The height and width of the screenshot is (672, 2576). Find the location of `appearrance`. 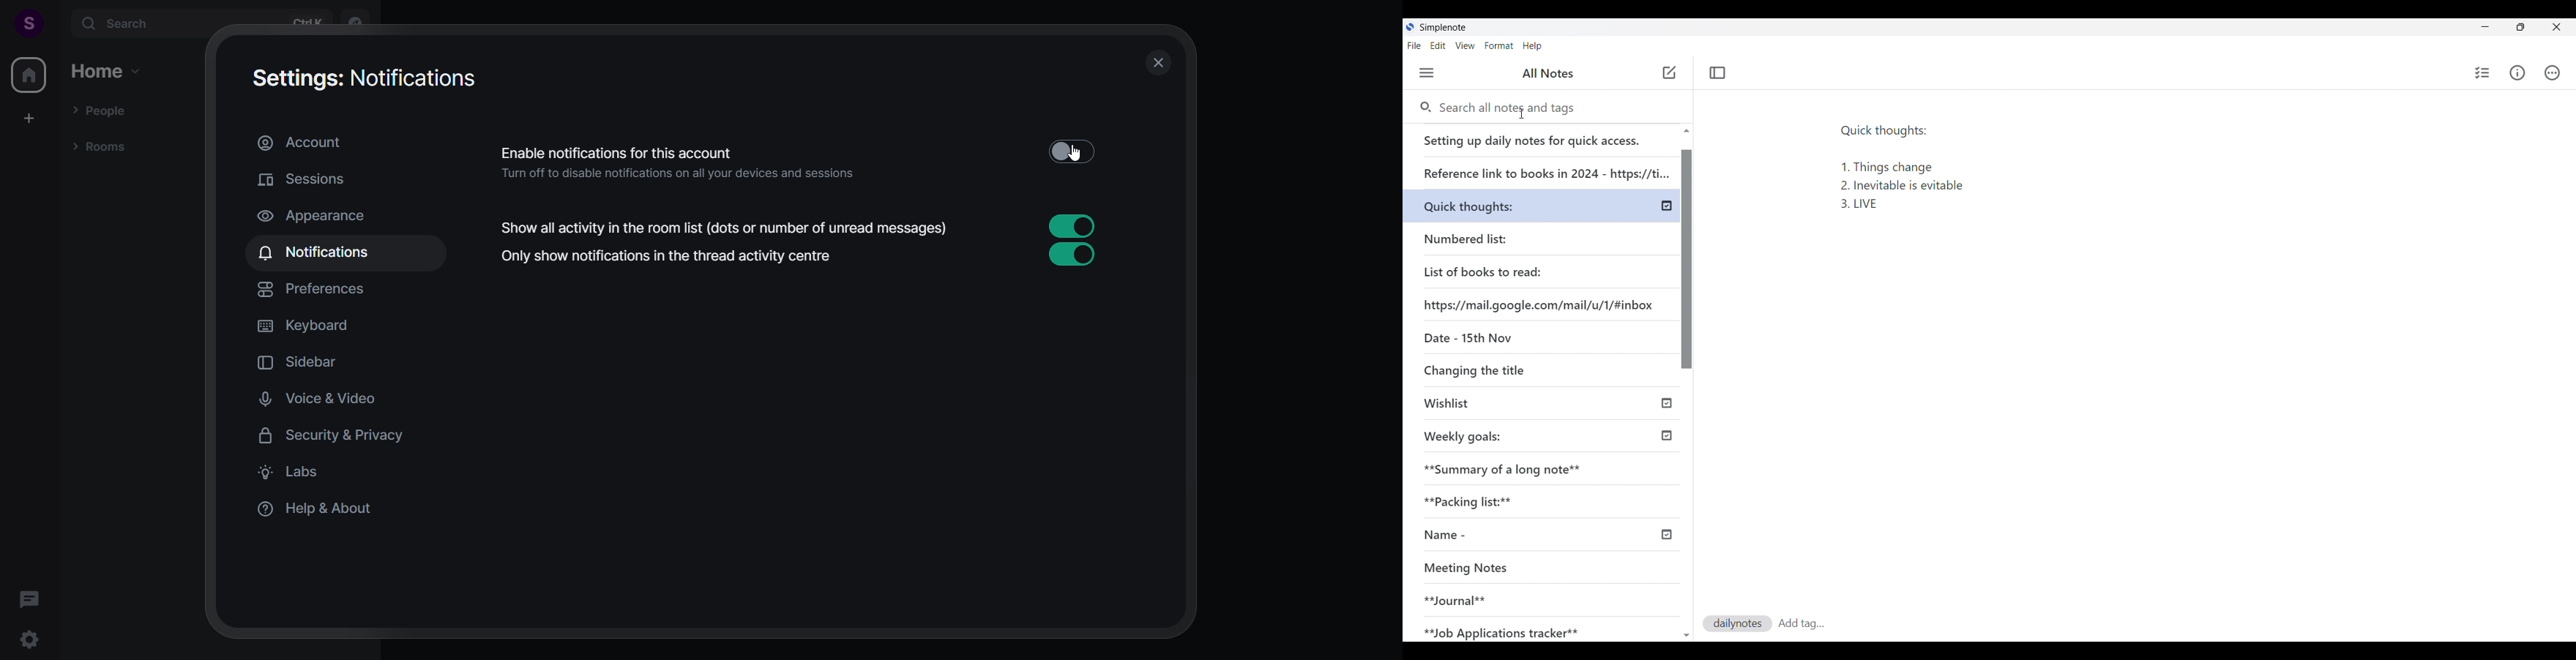

appearrance is located at coordinates (330, 214).